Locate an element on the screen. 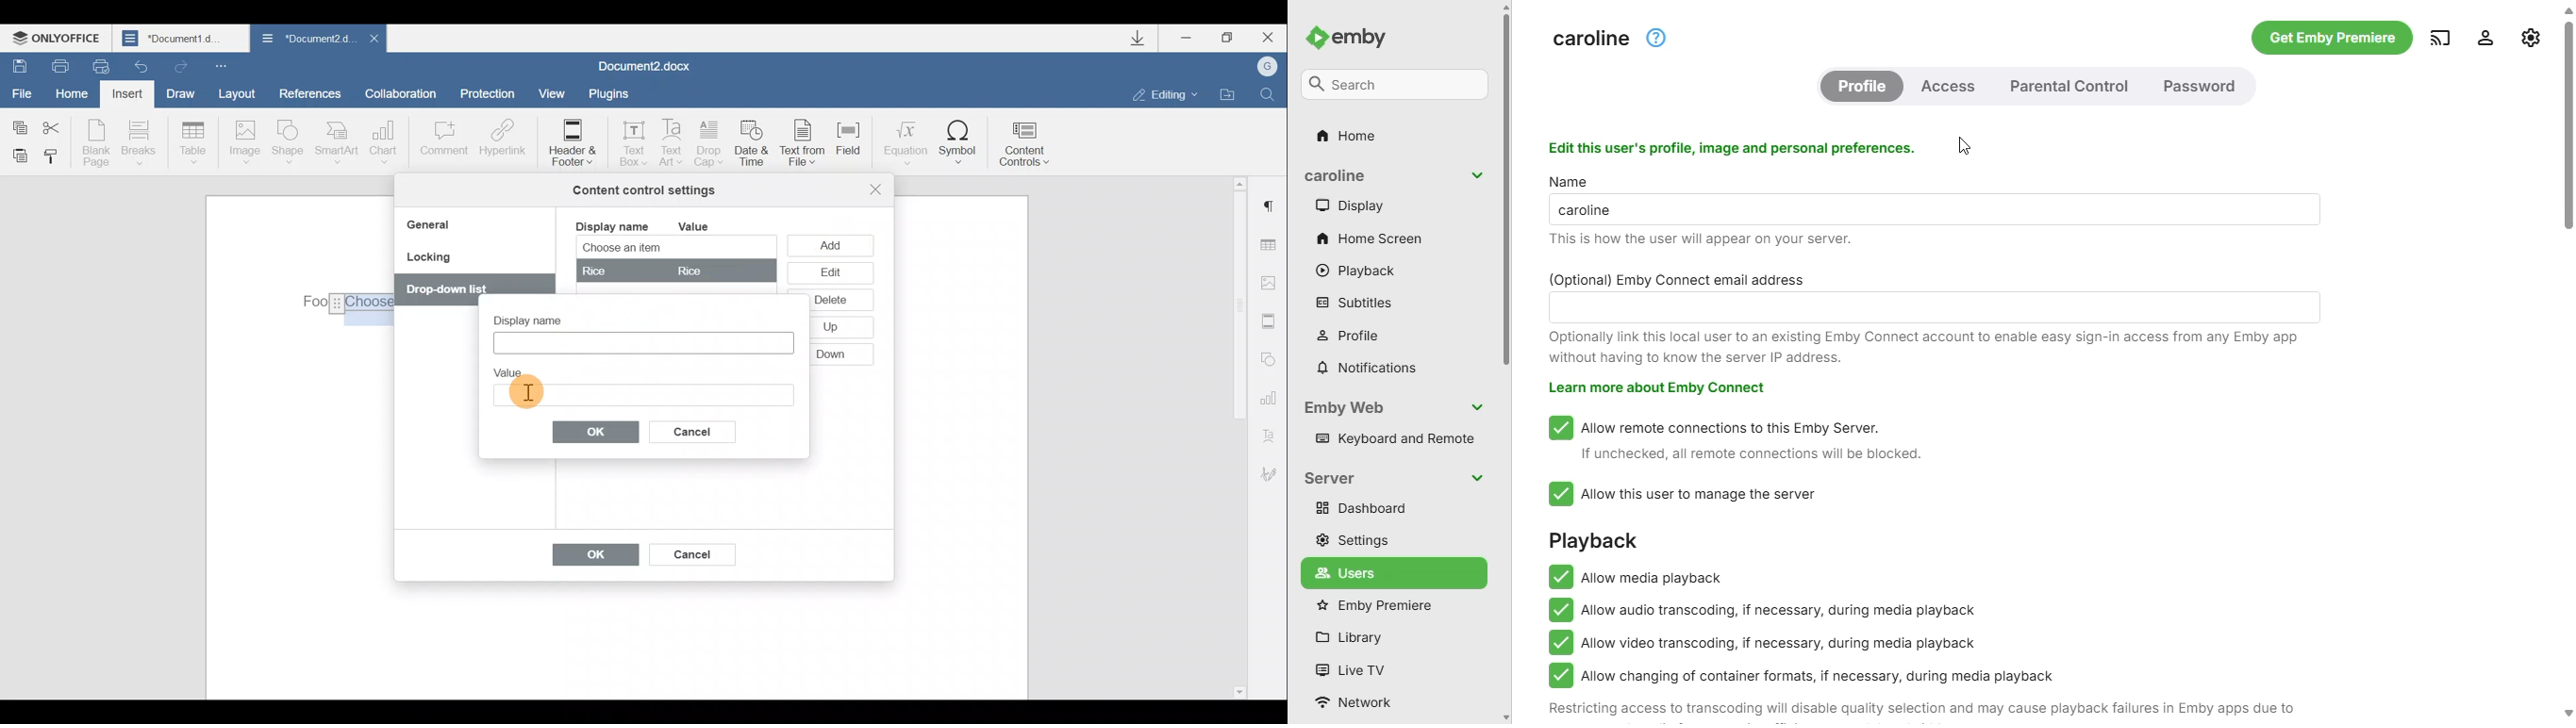 Image resolution: width=2576 pixels, height=728 pixels. Close is located at coordinates (1266, 38).